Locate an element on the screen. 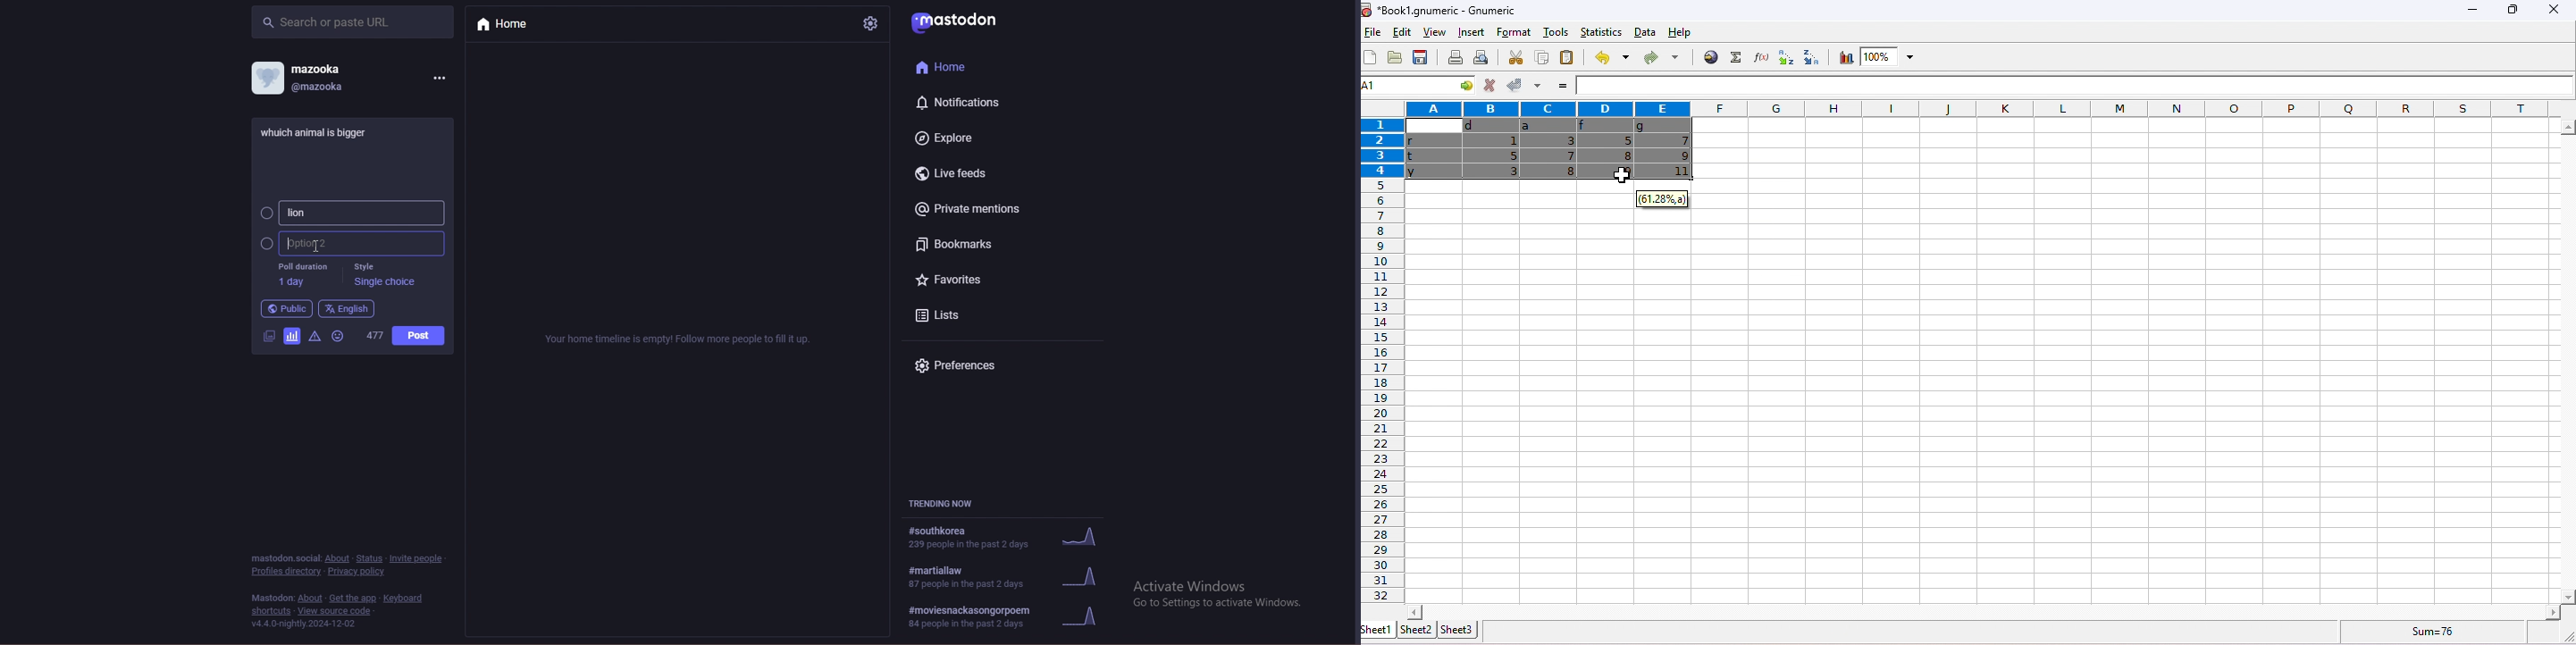 This screenshot has height=672, width=2576. language is located at coordinates (347, 308).